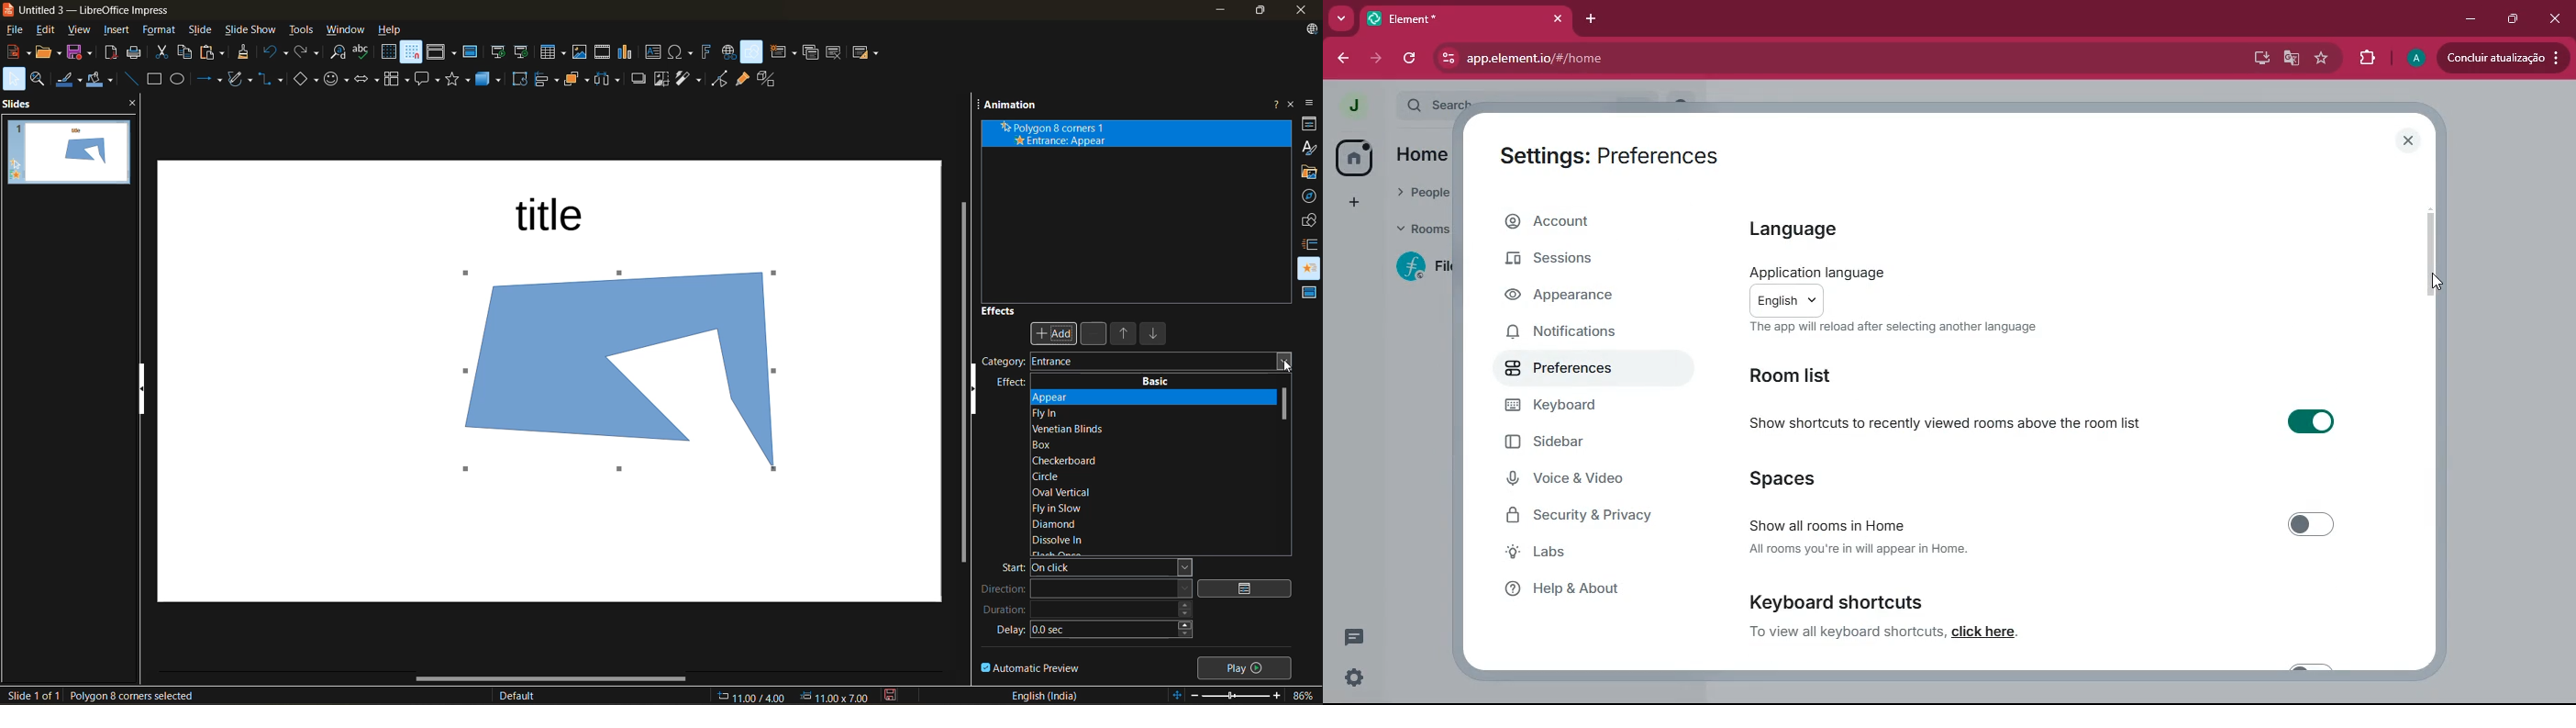  Describe the element at coordinates (187, 53) in the screenshot. I see `copy` at that location.